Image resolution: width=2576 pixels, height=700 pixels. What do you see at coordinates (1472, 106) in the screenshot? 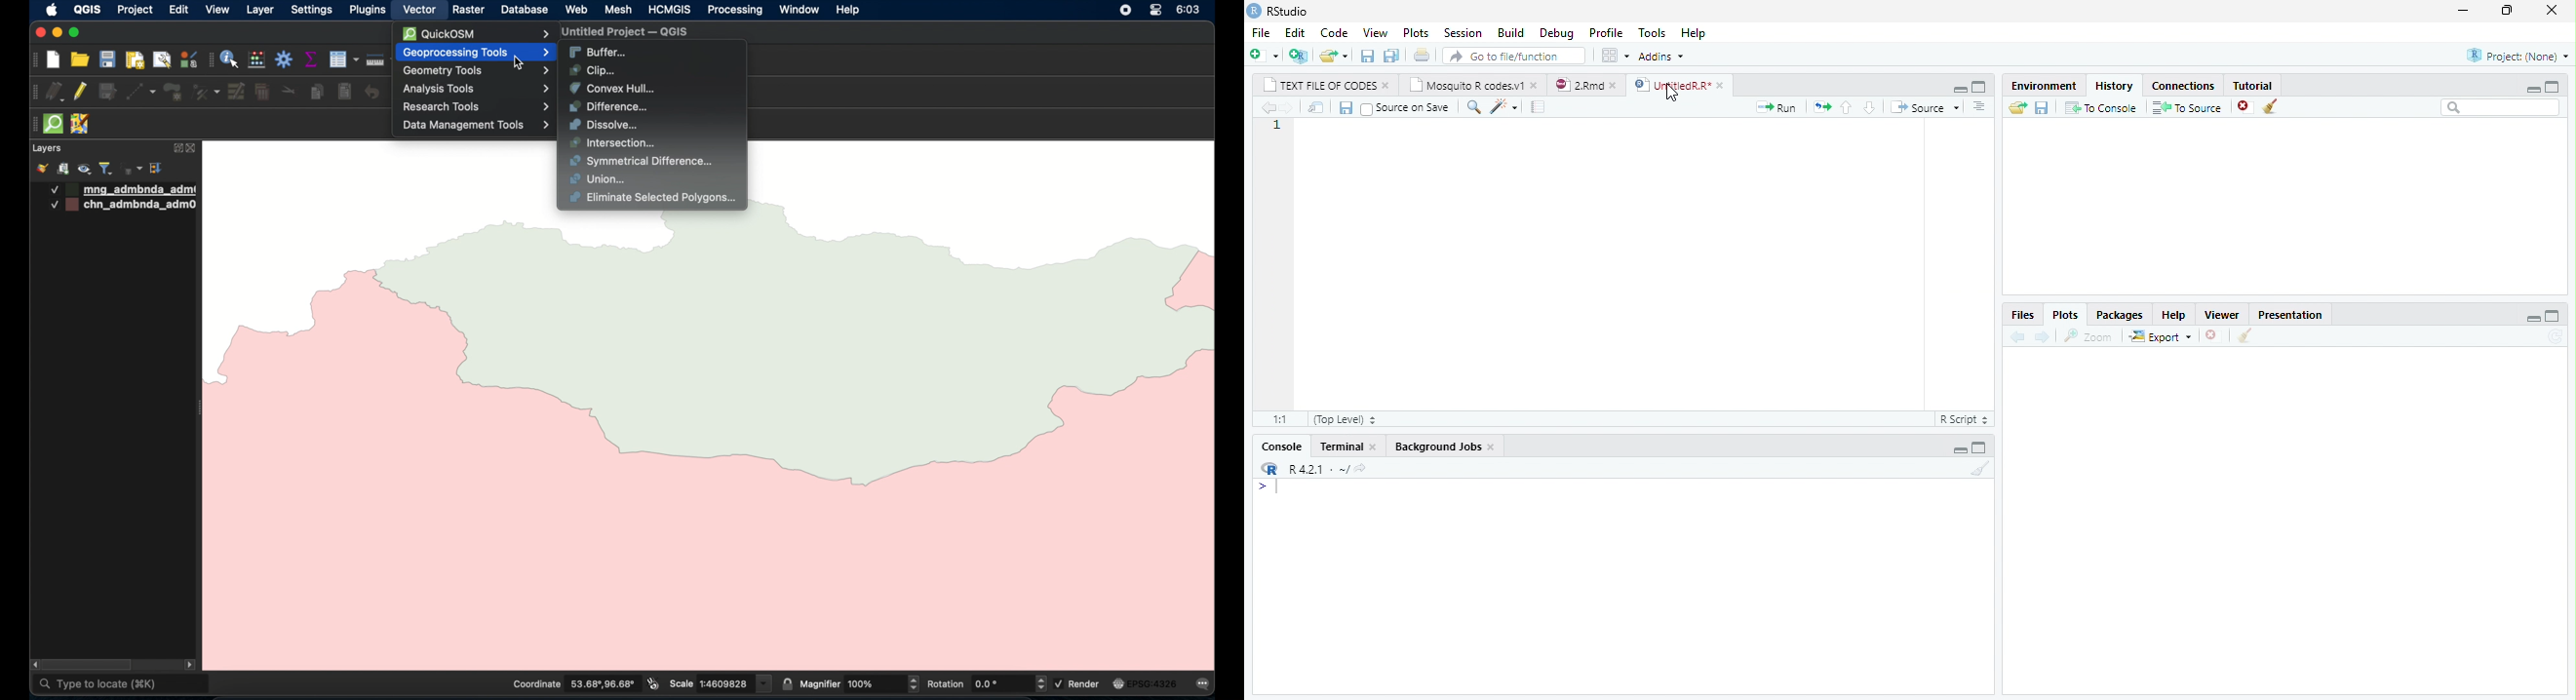
I see `find and replace` at bounding box center [1472, 106].